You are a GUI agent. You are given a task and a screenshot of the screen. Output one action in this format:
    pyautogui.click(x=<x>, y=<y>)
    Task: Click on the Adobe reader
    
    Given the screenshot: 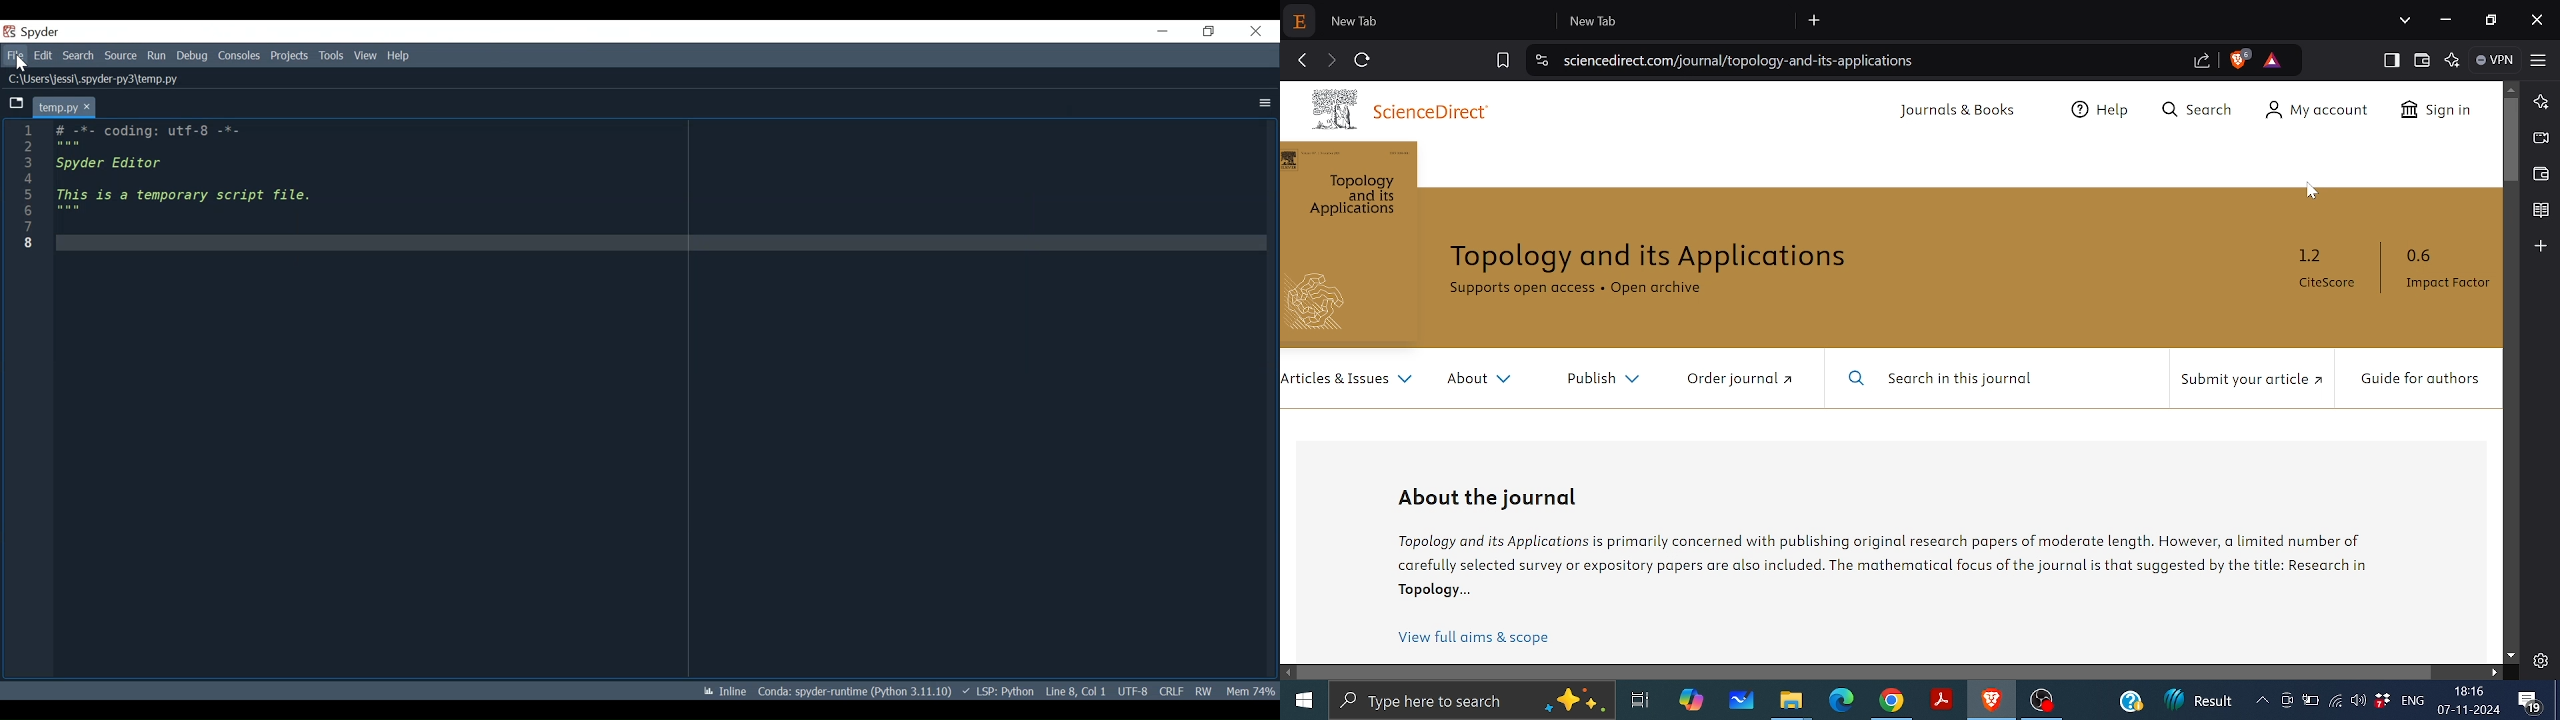 What is the action you would take?
    pyautogui.click(x=1942, y=697)
    